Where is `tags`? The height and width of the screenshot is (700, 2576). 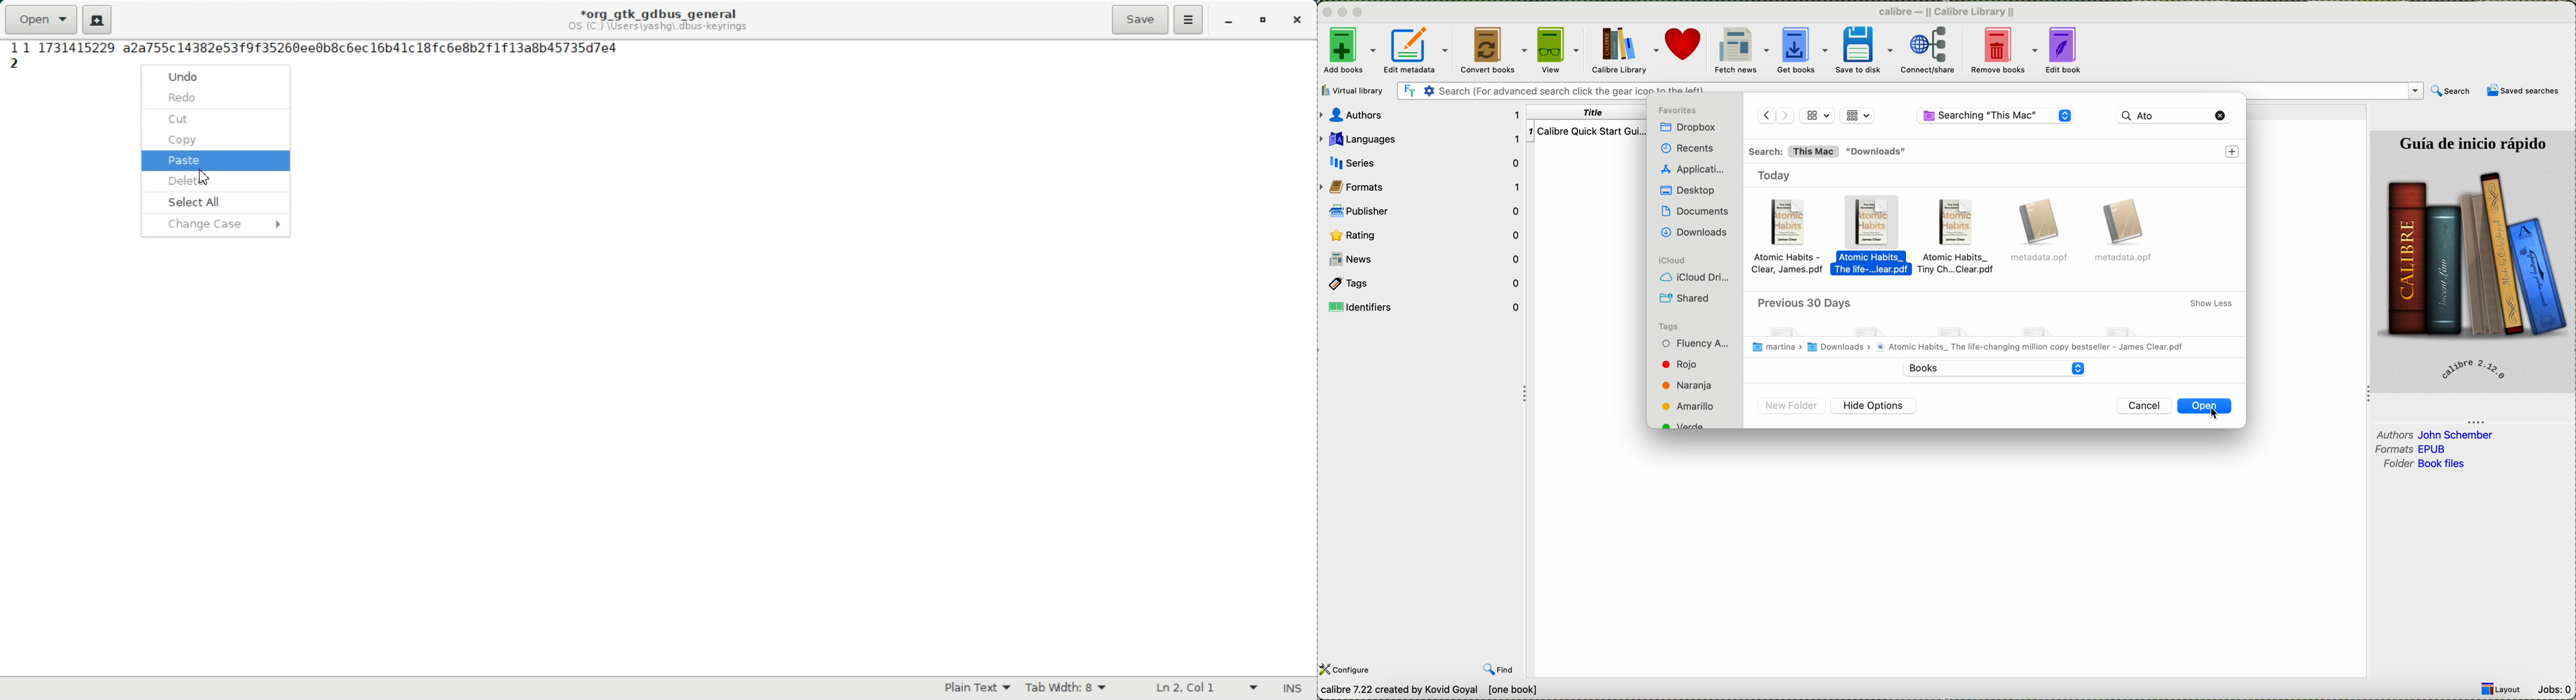
tags is located at coordinates (1668, 326).